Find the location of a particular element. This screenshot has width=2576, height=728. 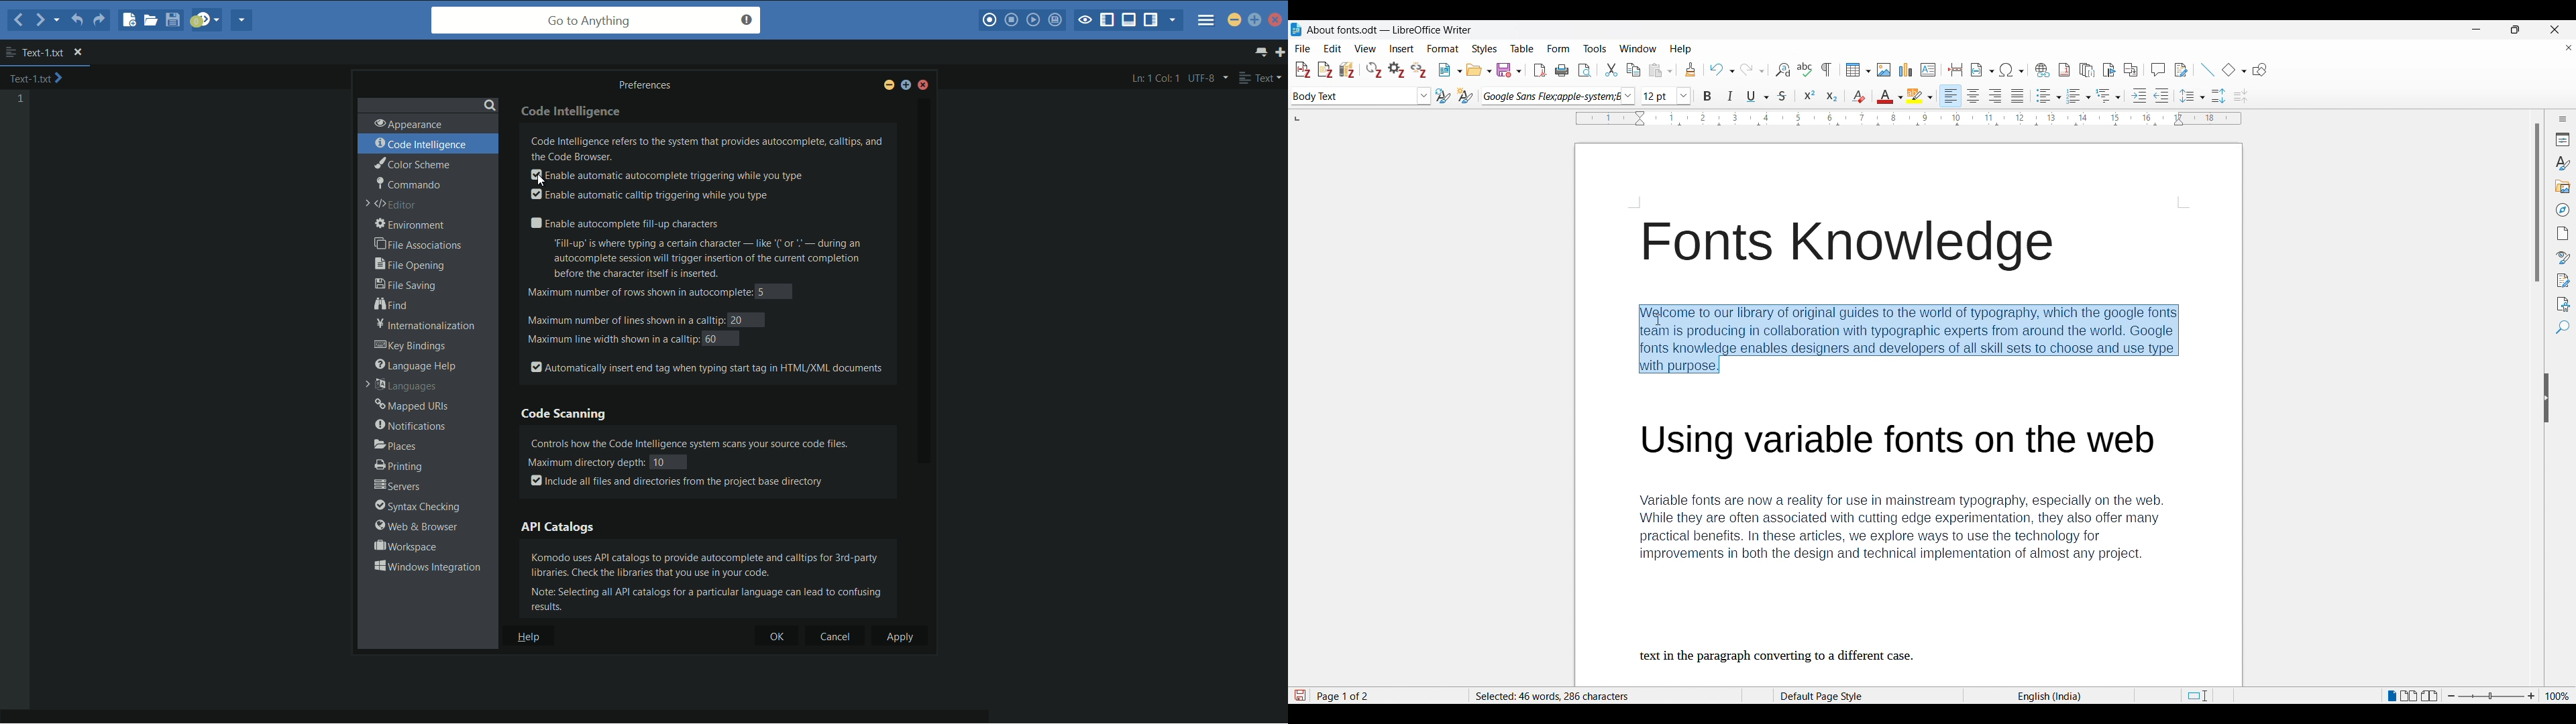

View menu is located at coordinates (1366, 49).